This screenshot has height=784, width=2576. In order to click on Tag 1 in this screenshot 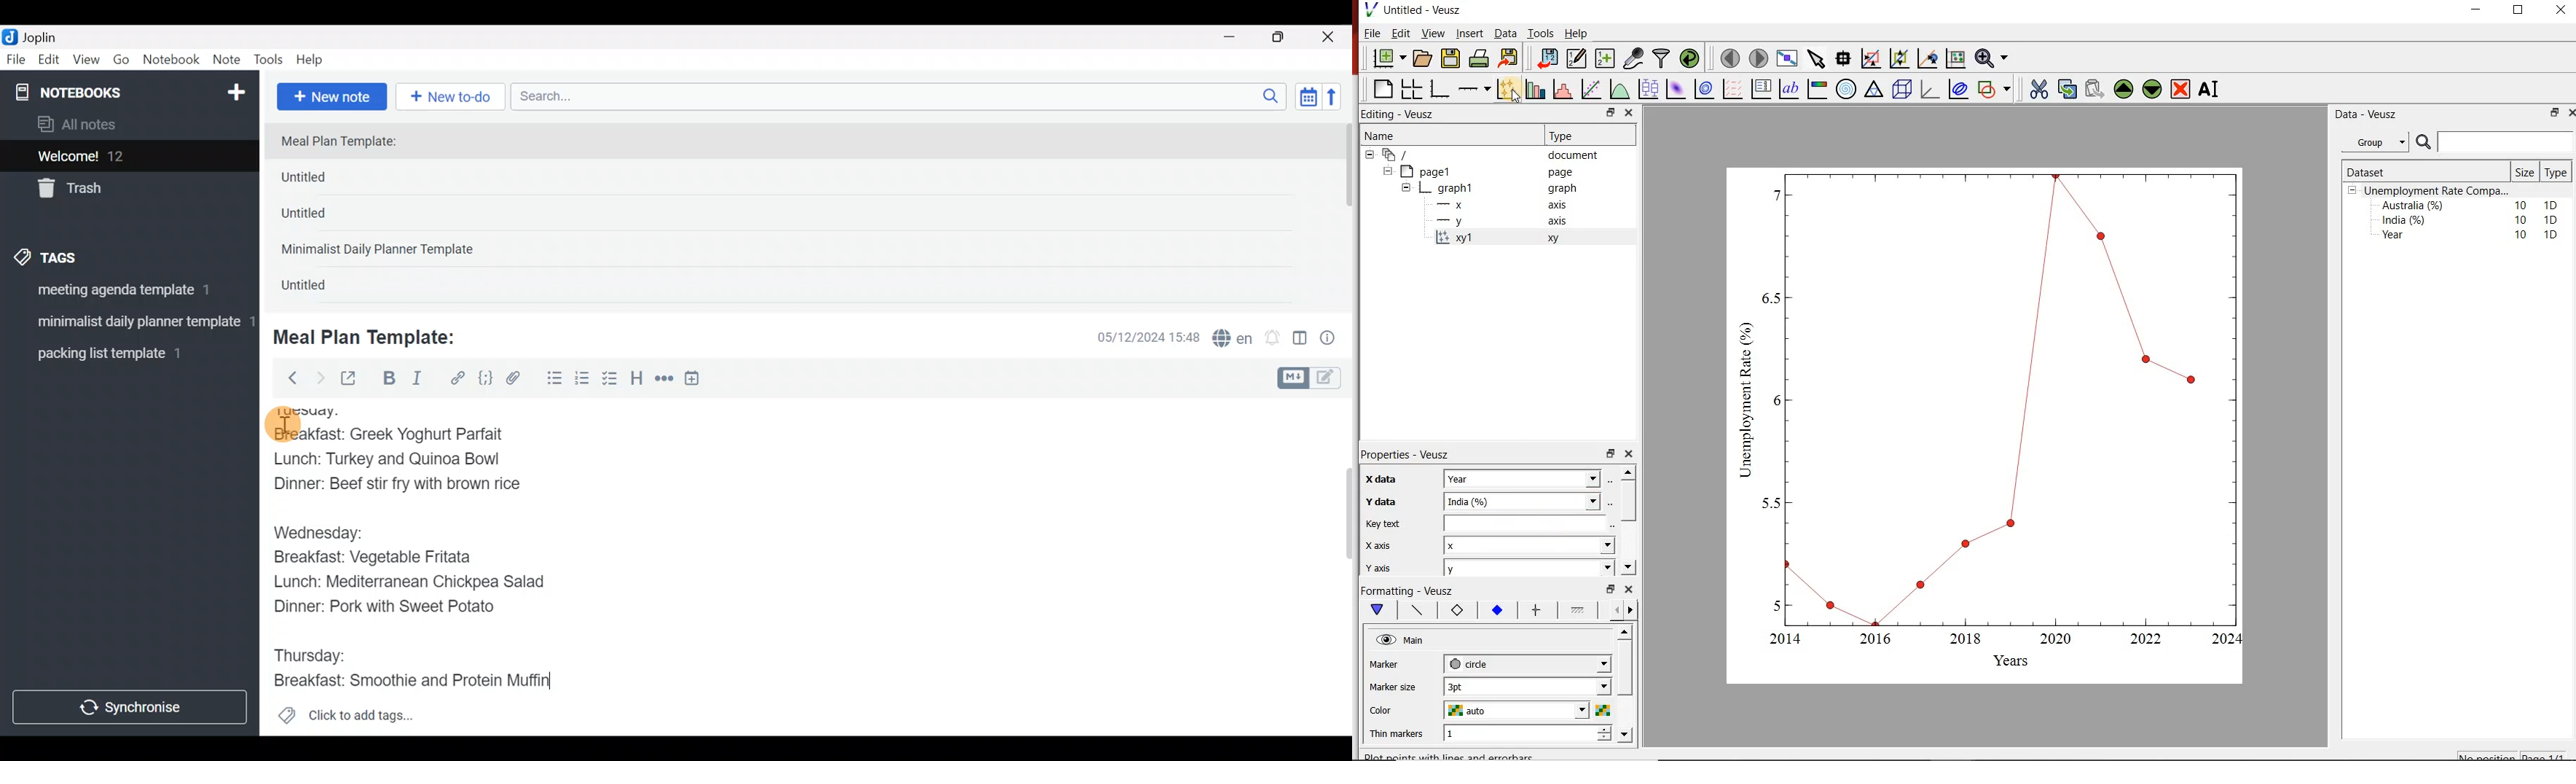, I will do `click(125, 294)`.